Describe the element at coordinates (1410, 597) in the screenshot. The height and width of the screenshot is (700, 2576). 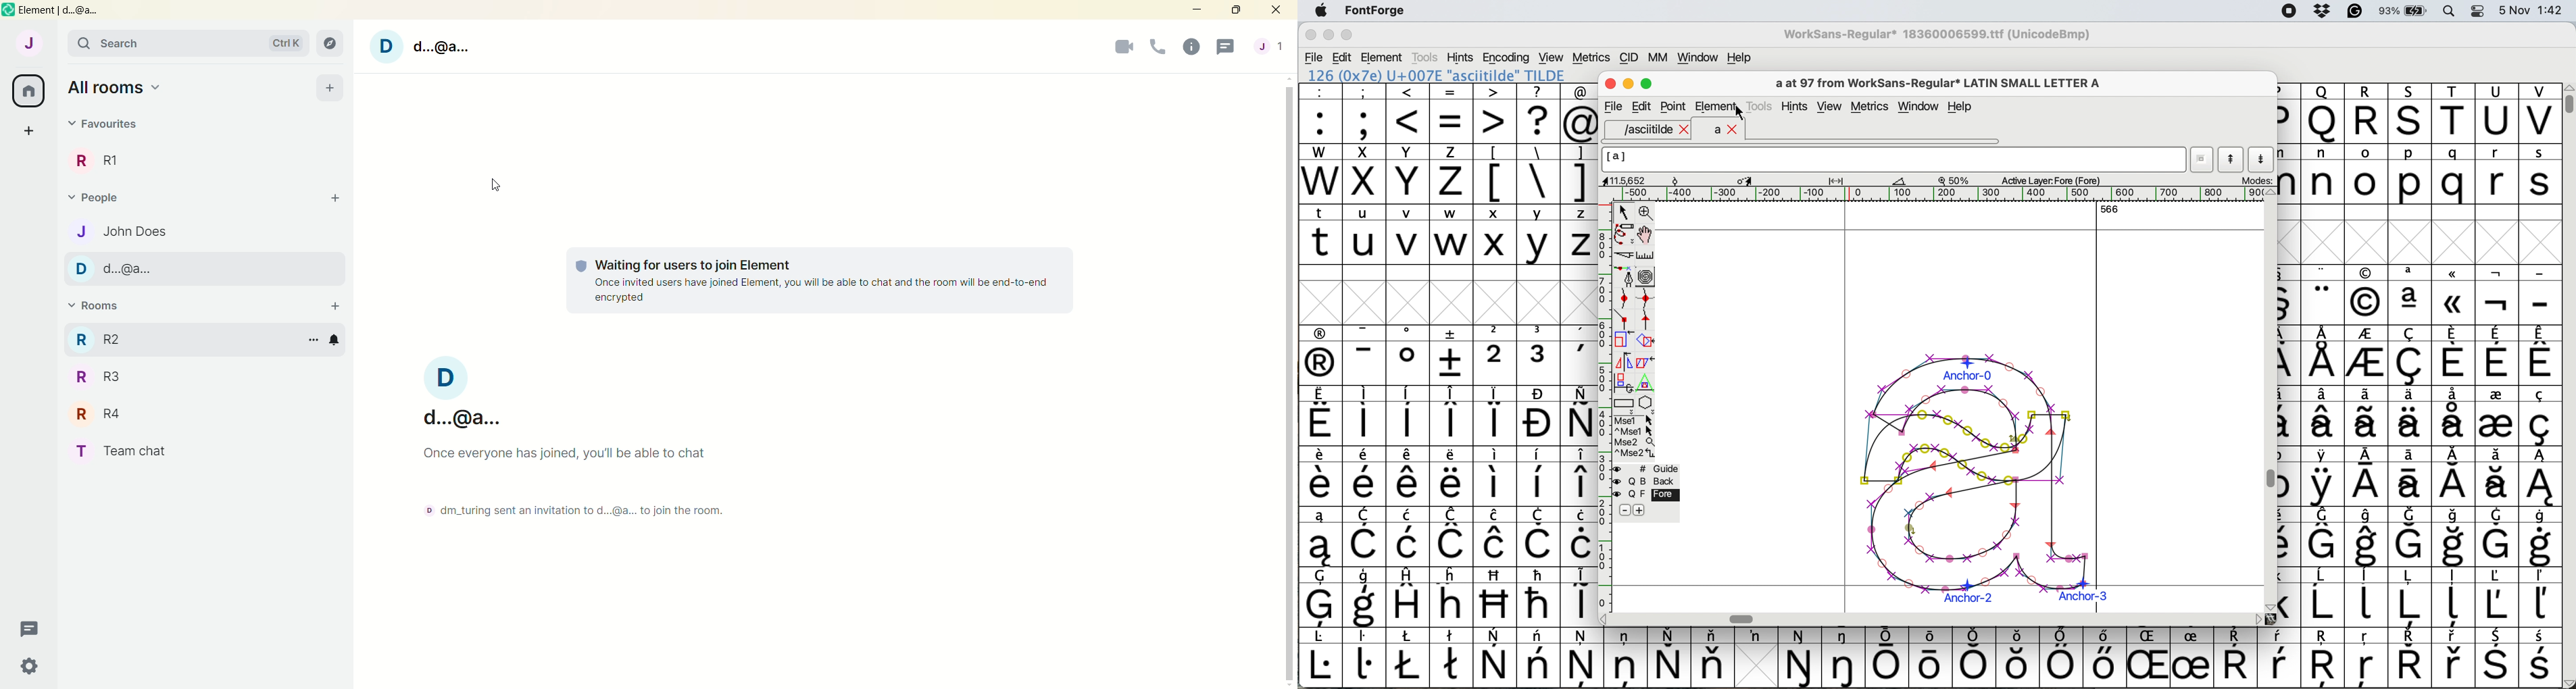
I see `symbol` at that location.